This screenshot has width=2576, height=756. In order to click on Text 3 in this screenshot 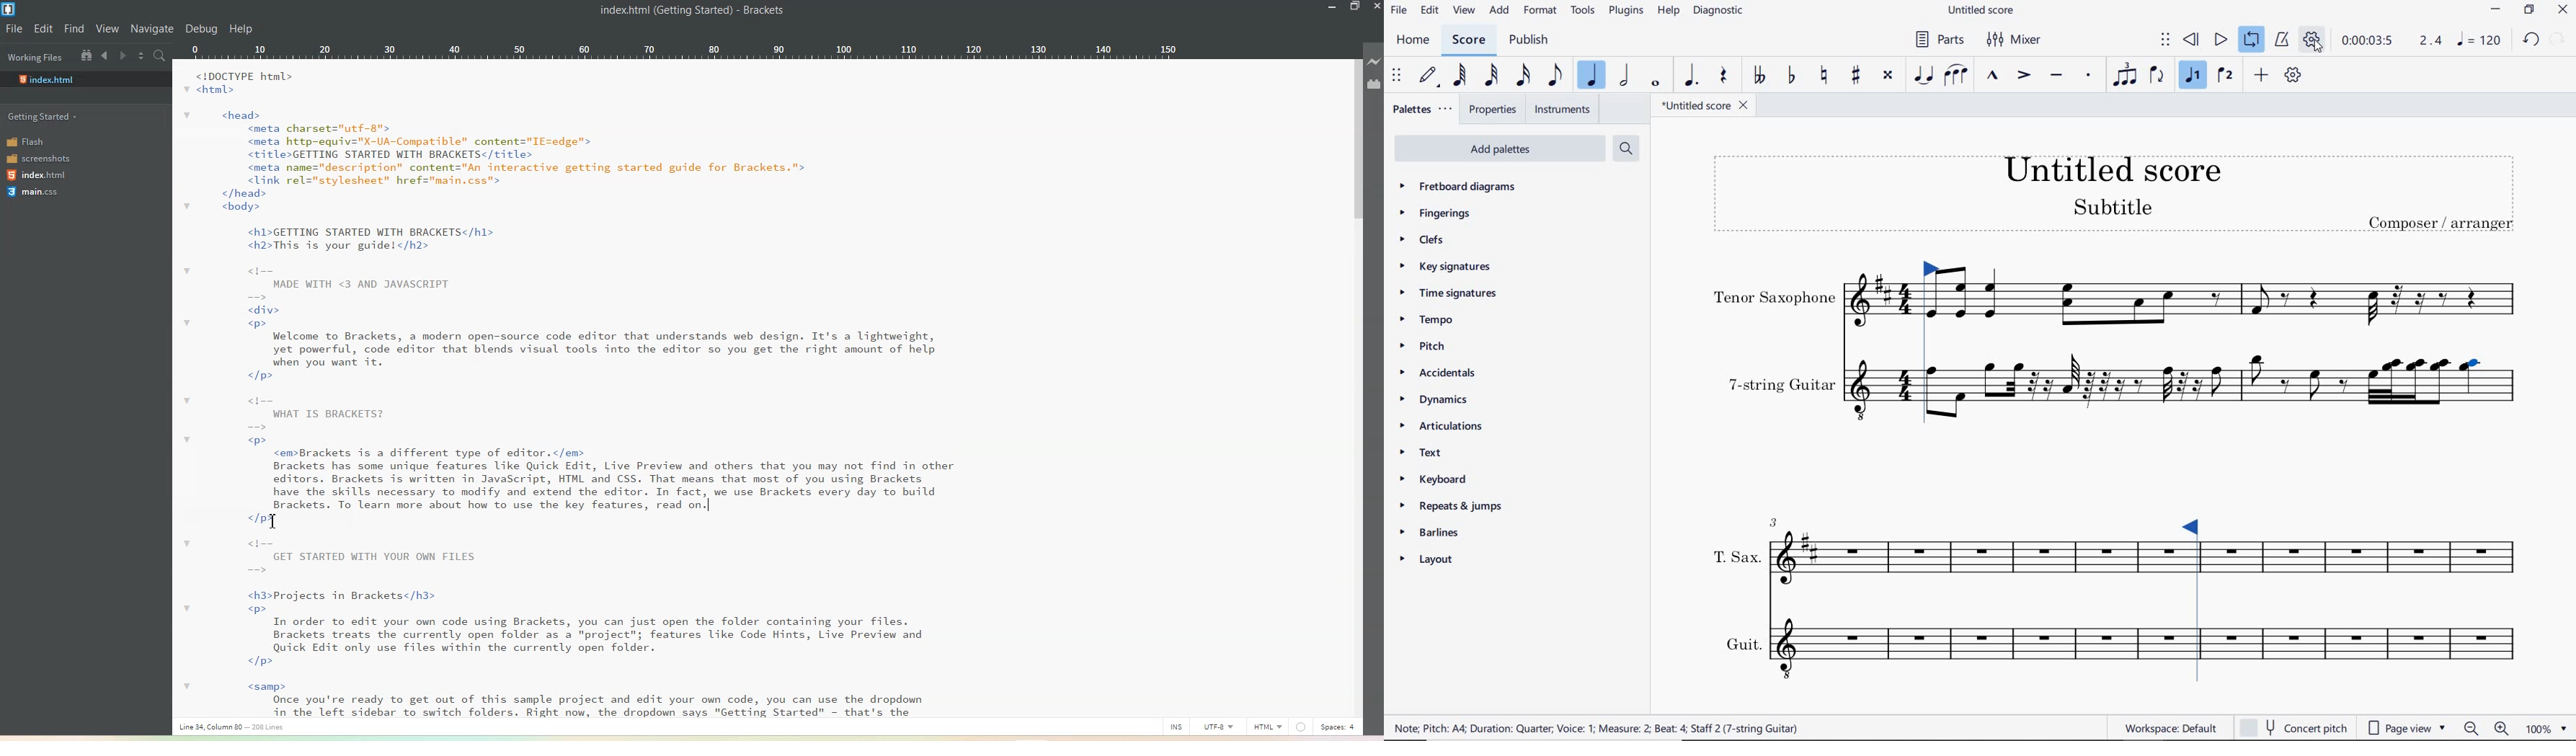, I will do `click(236, 727)`.